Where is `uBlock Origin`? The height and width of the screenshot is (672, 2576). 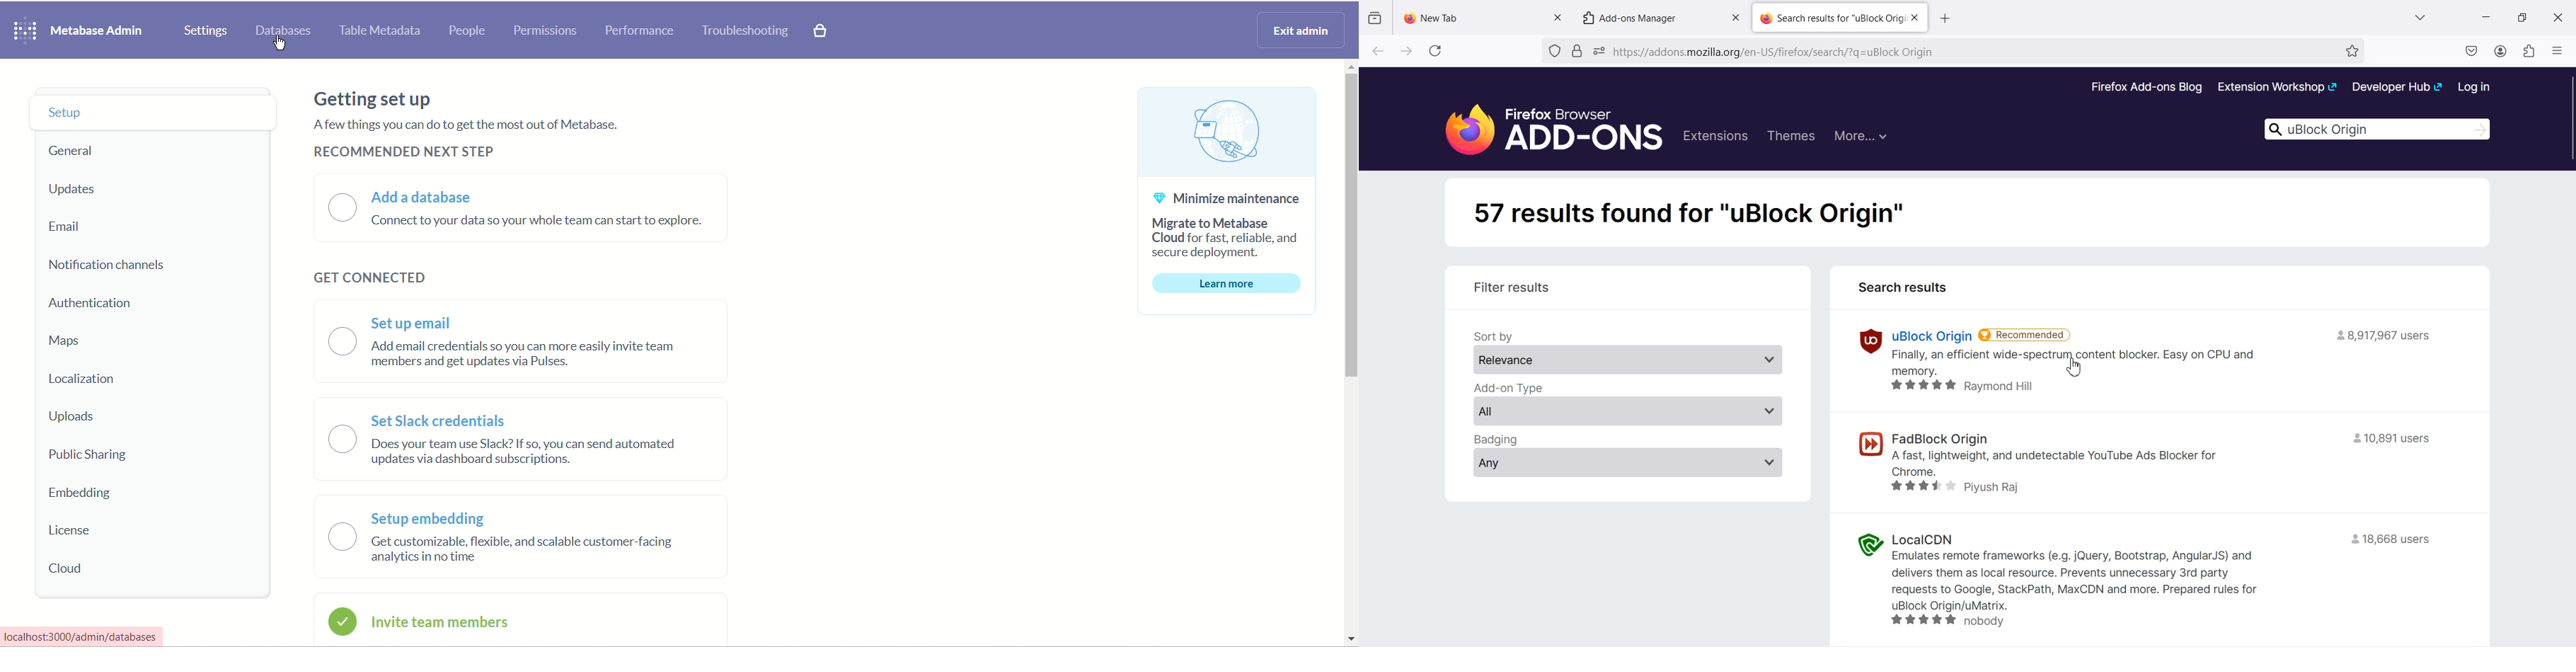 uBlock Origin is located at coordinates (1930, 337).